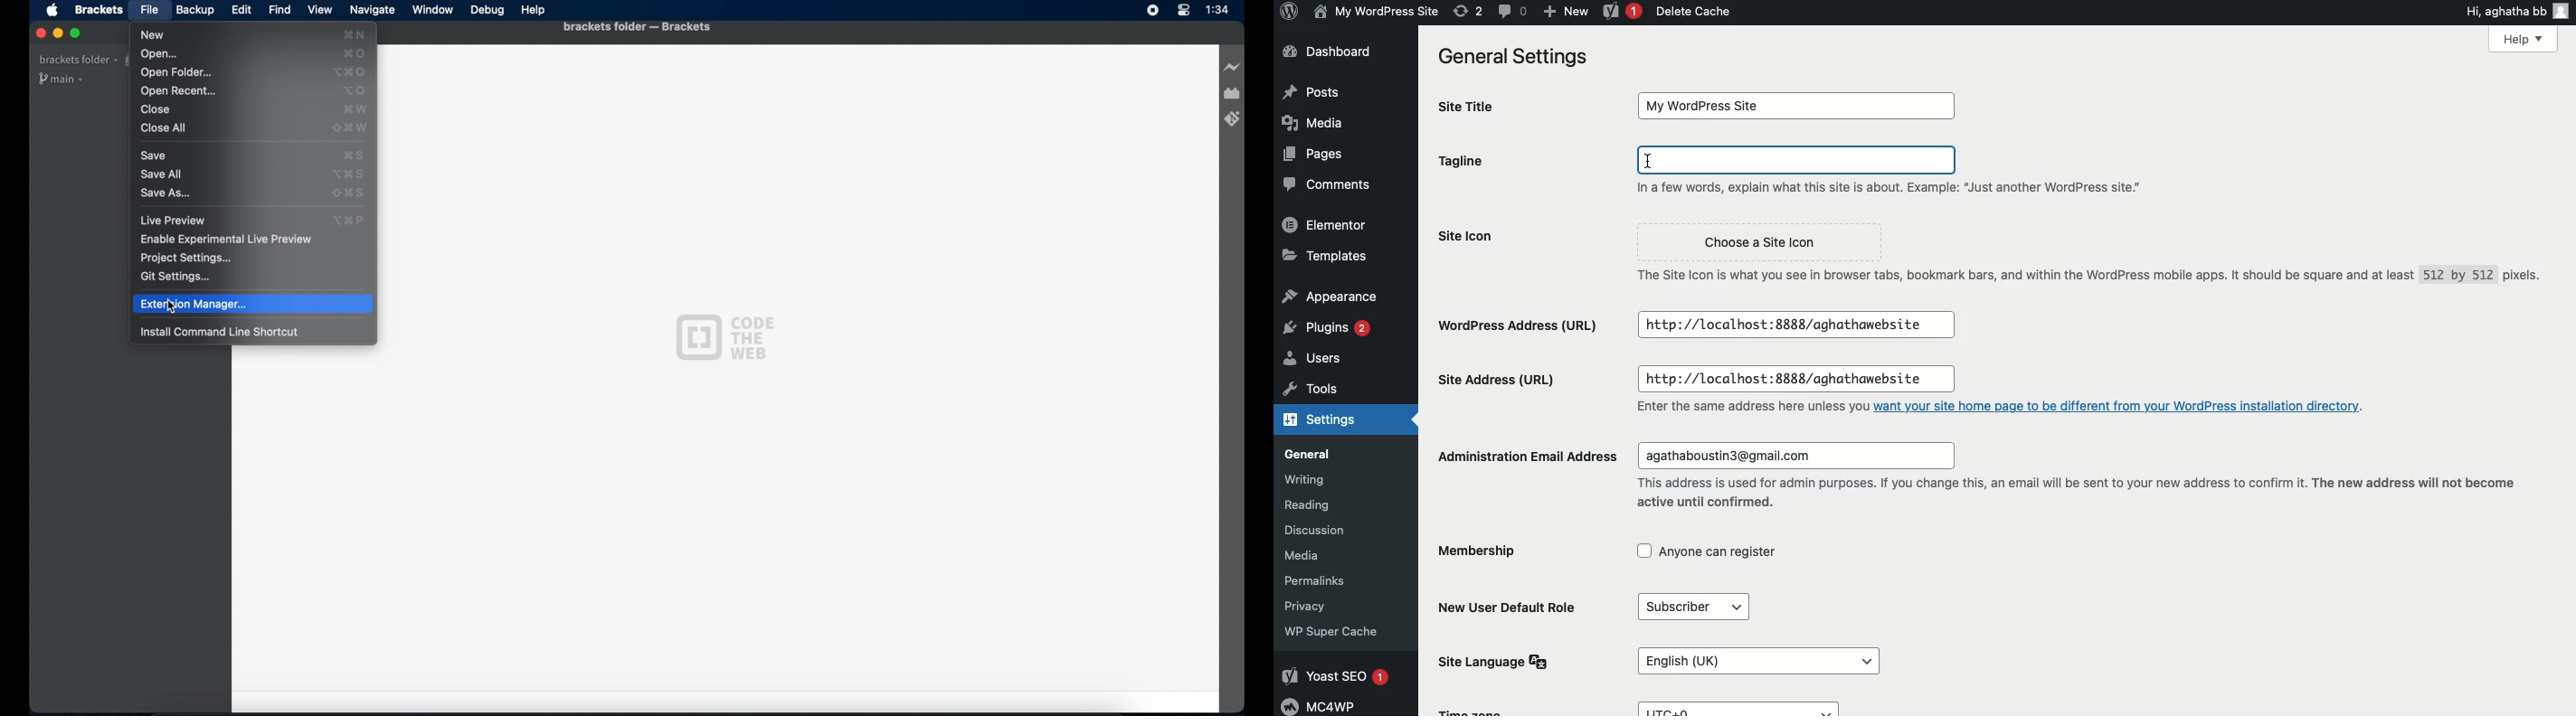 The image size is (2576, 728). What do you see at coordinates (1341, 674) in the screenshot?
I see `Yoast SEO 1` at bounding box center [1341, 674].